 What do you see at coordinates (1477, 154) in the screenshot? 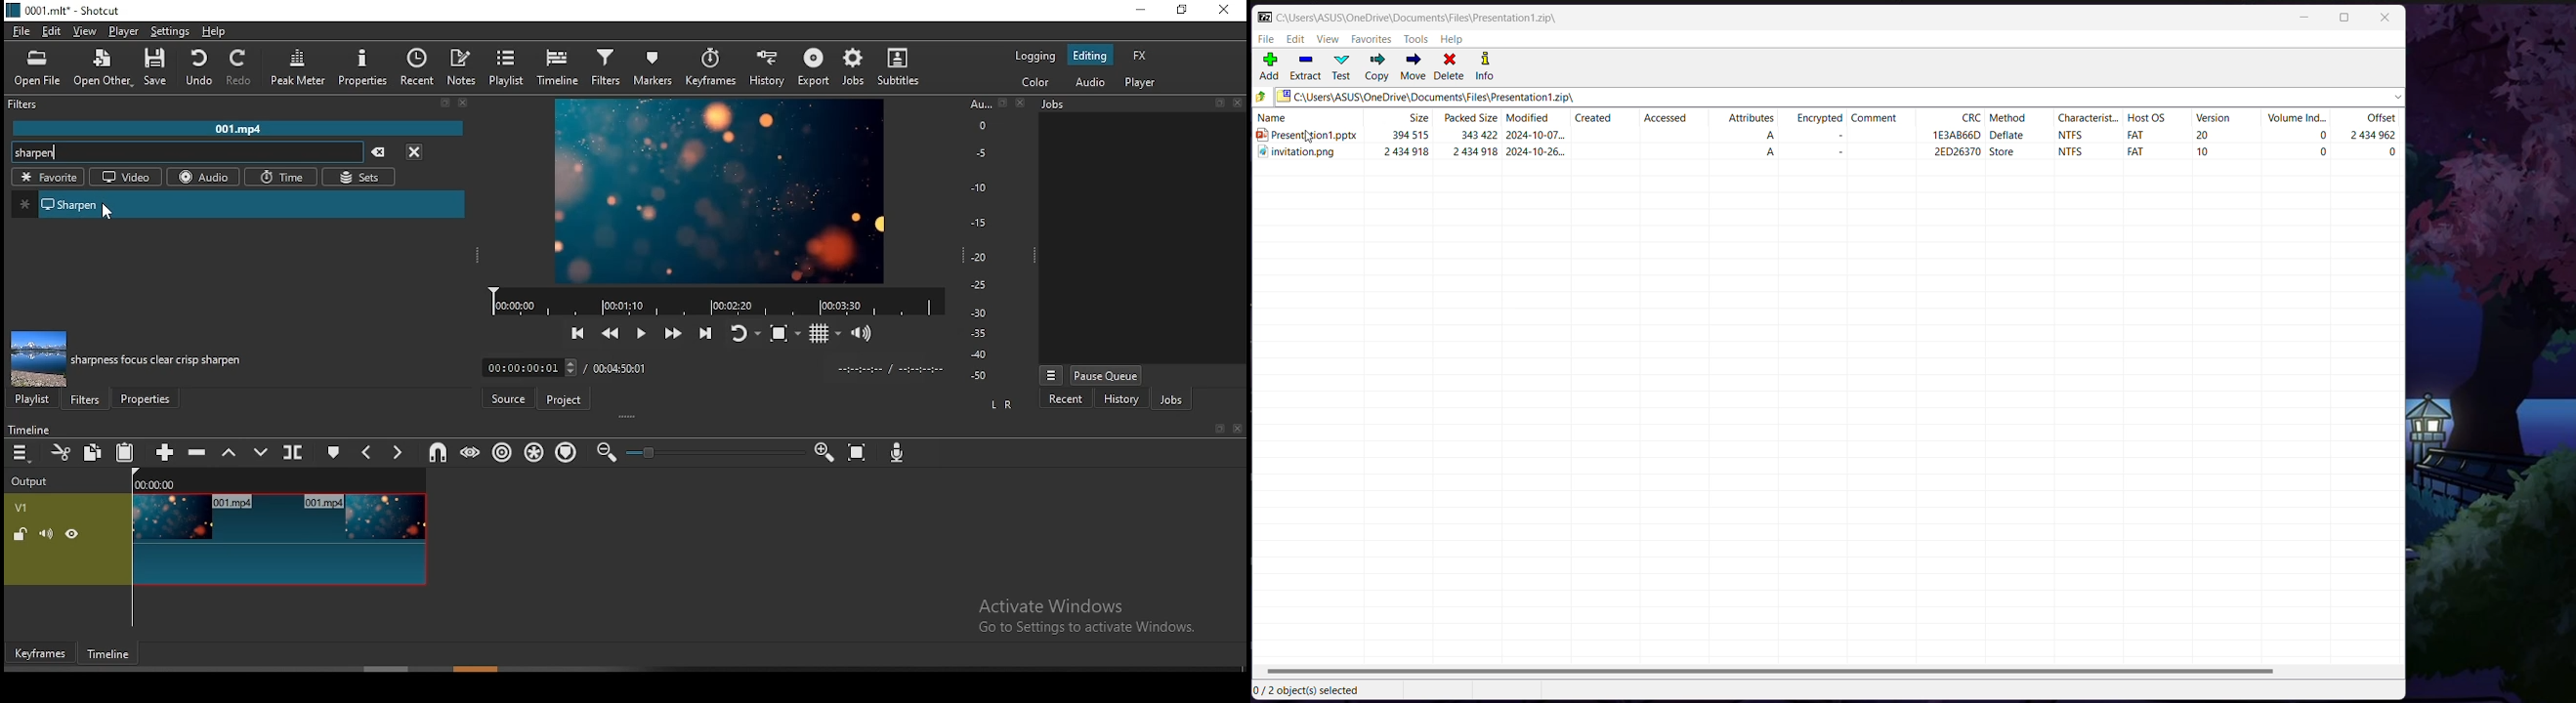
I see `2434918` at bounding box center [1477, 154].